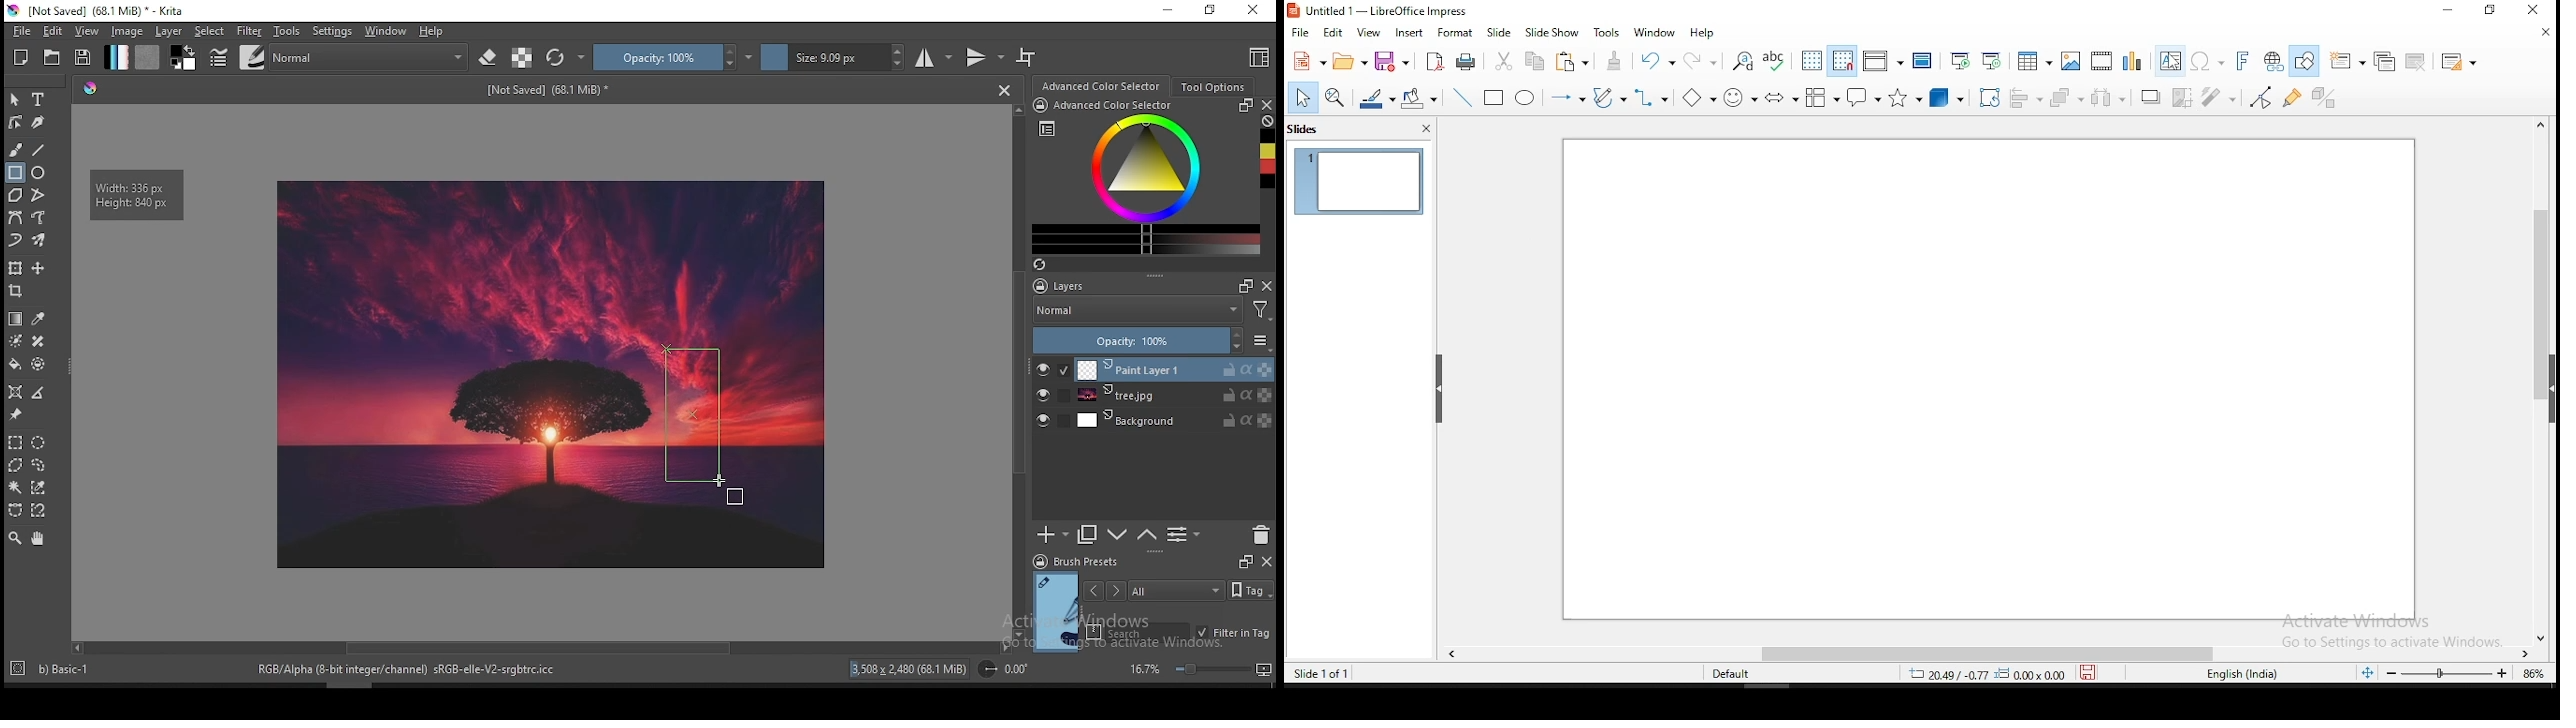  Describe the element at coordinates (689, 417) in the screenshot. I see `active shape` at that location.